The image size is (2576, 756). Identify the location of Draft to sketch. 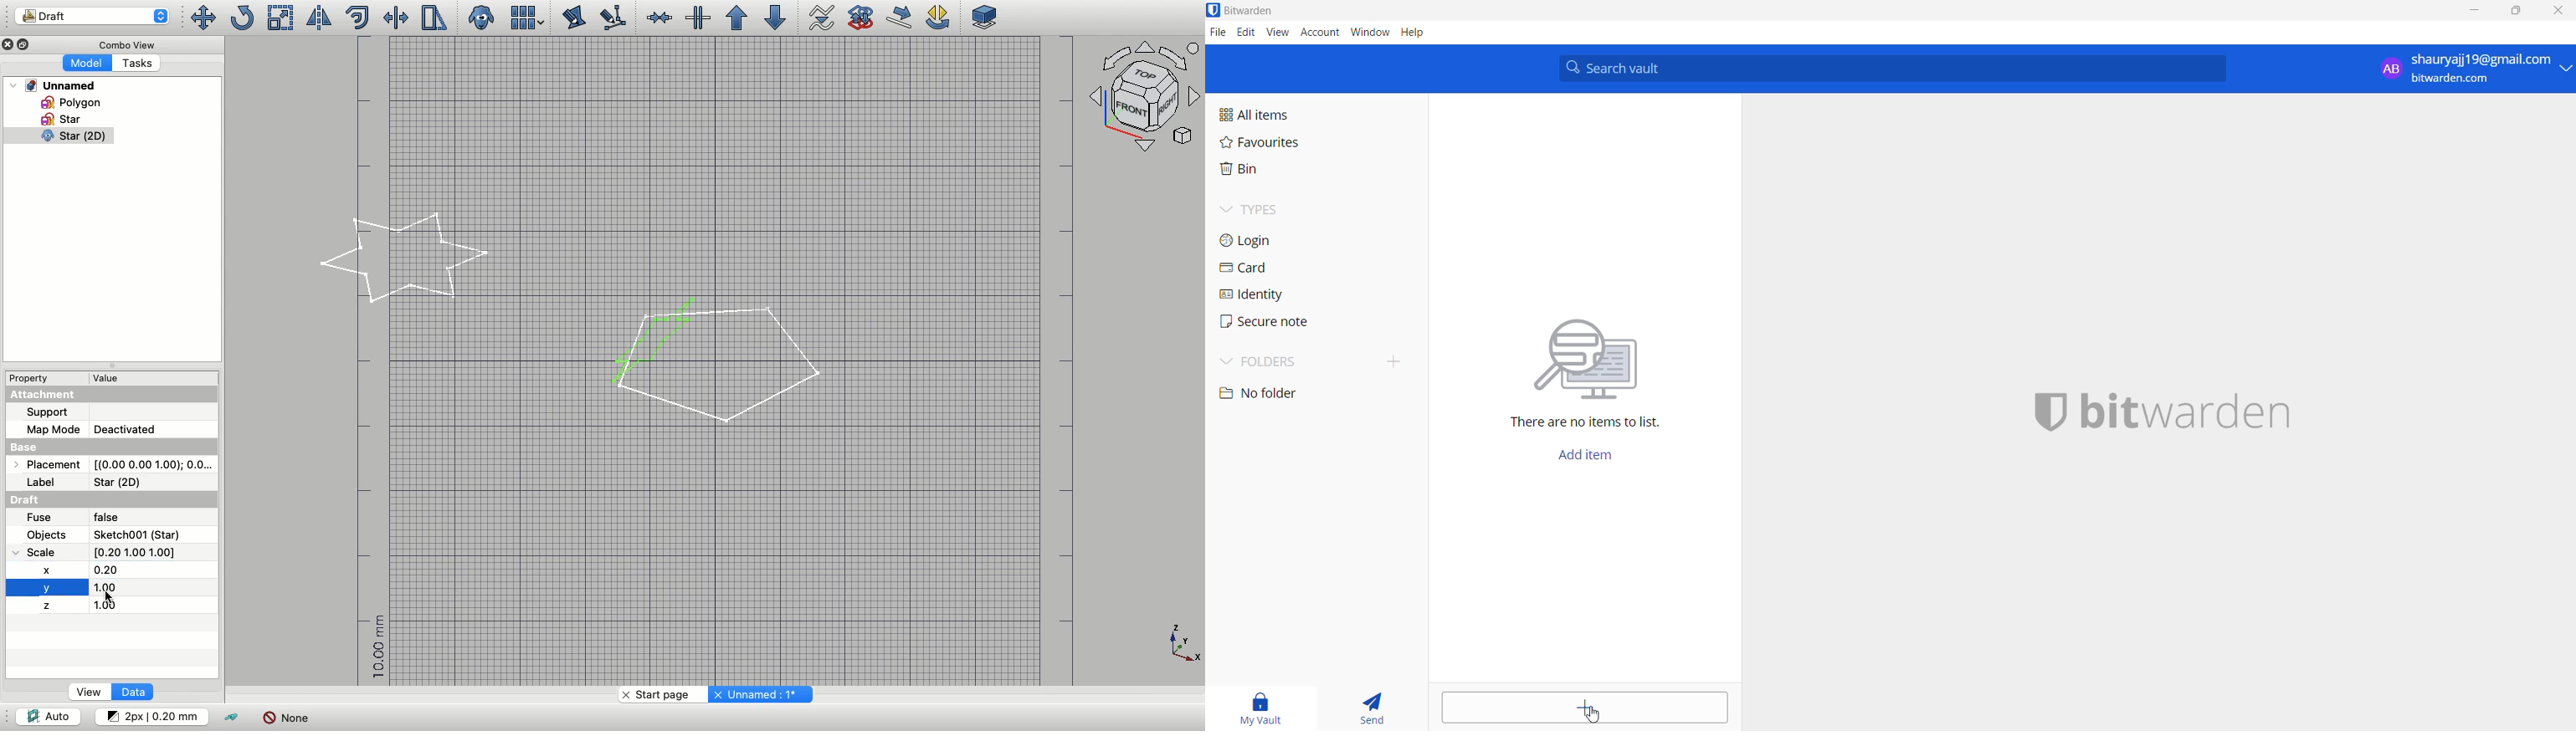
(861, 16).